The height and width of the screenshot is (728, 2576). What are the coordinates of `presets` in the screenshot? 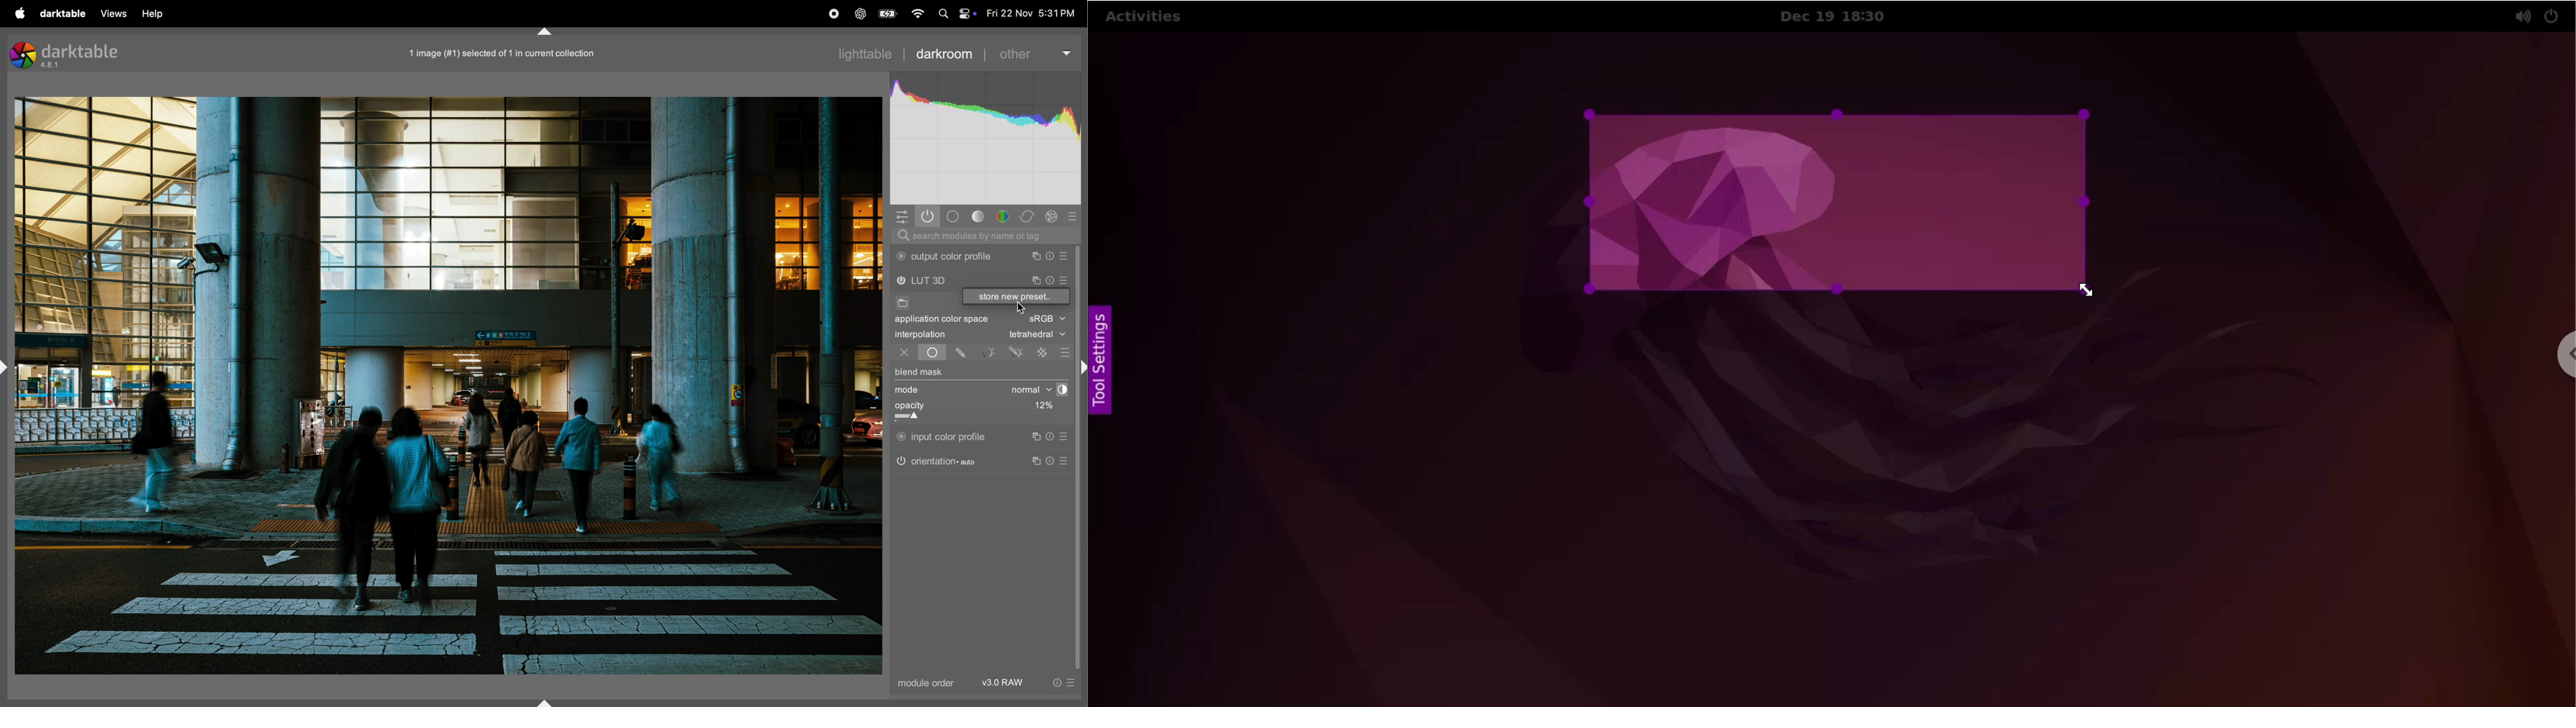 It's located at (1067, 461).